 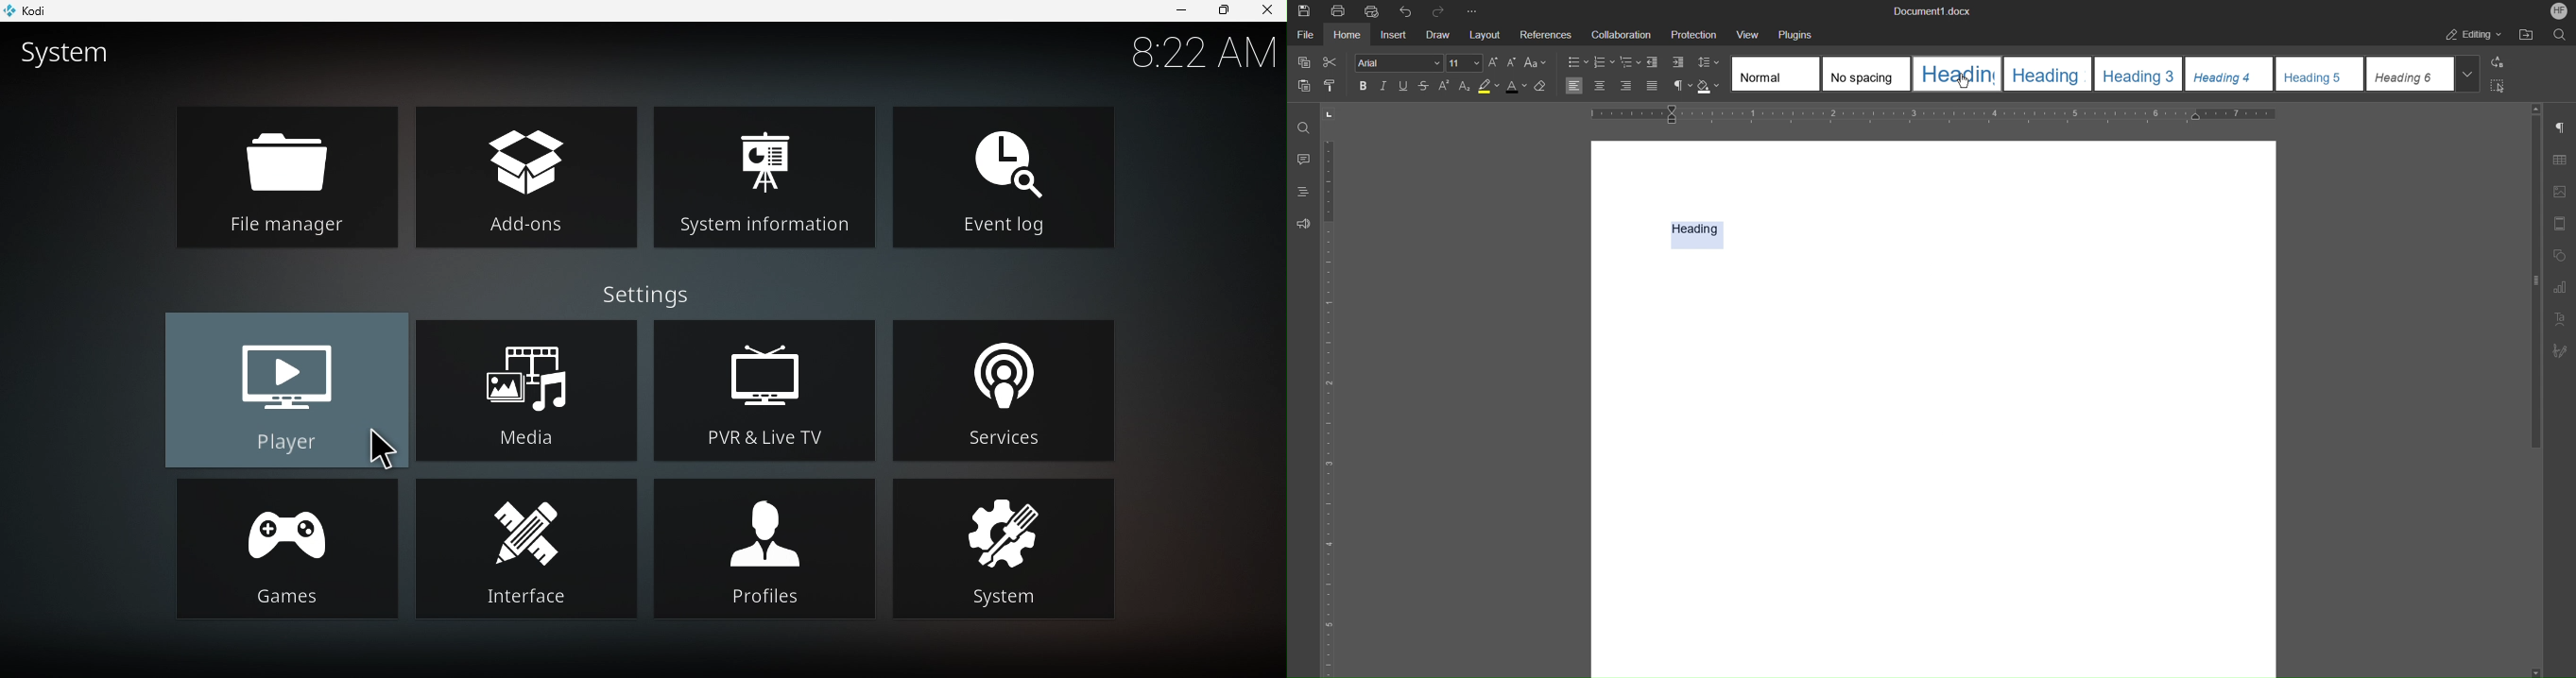 What do you see at coordinates (2561, 319) in the screenshot?
I see `Text Art` at bounding box center [2561, 319].